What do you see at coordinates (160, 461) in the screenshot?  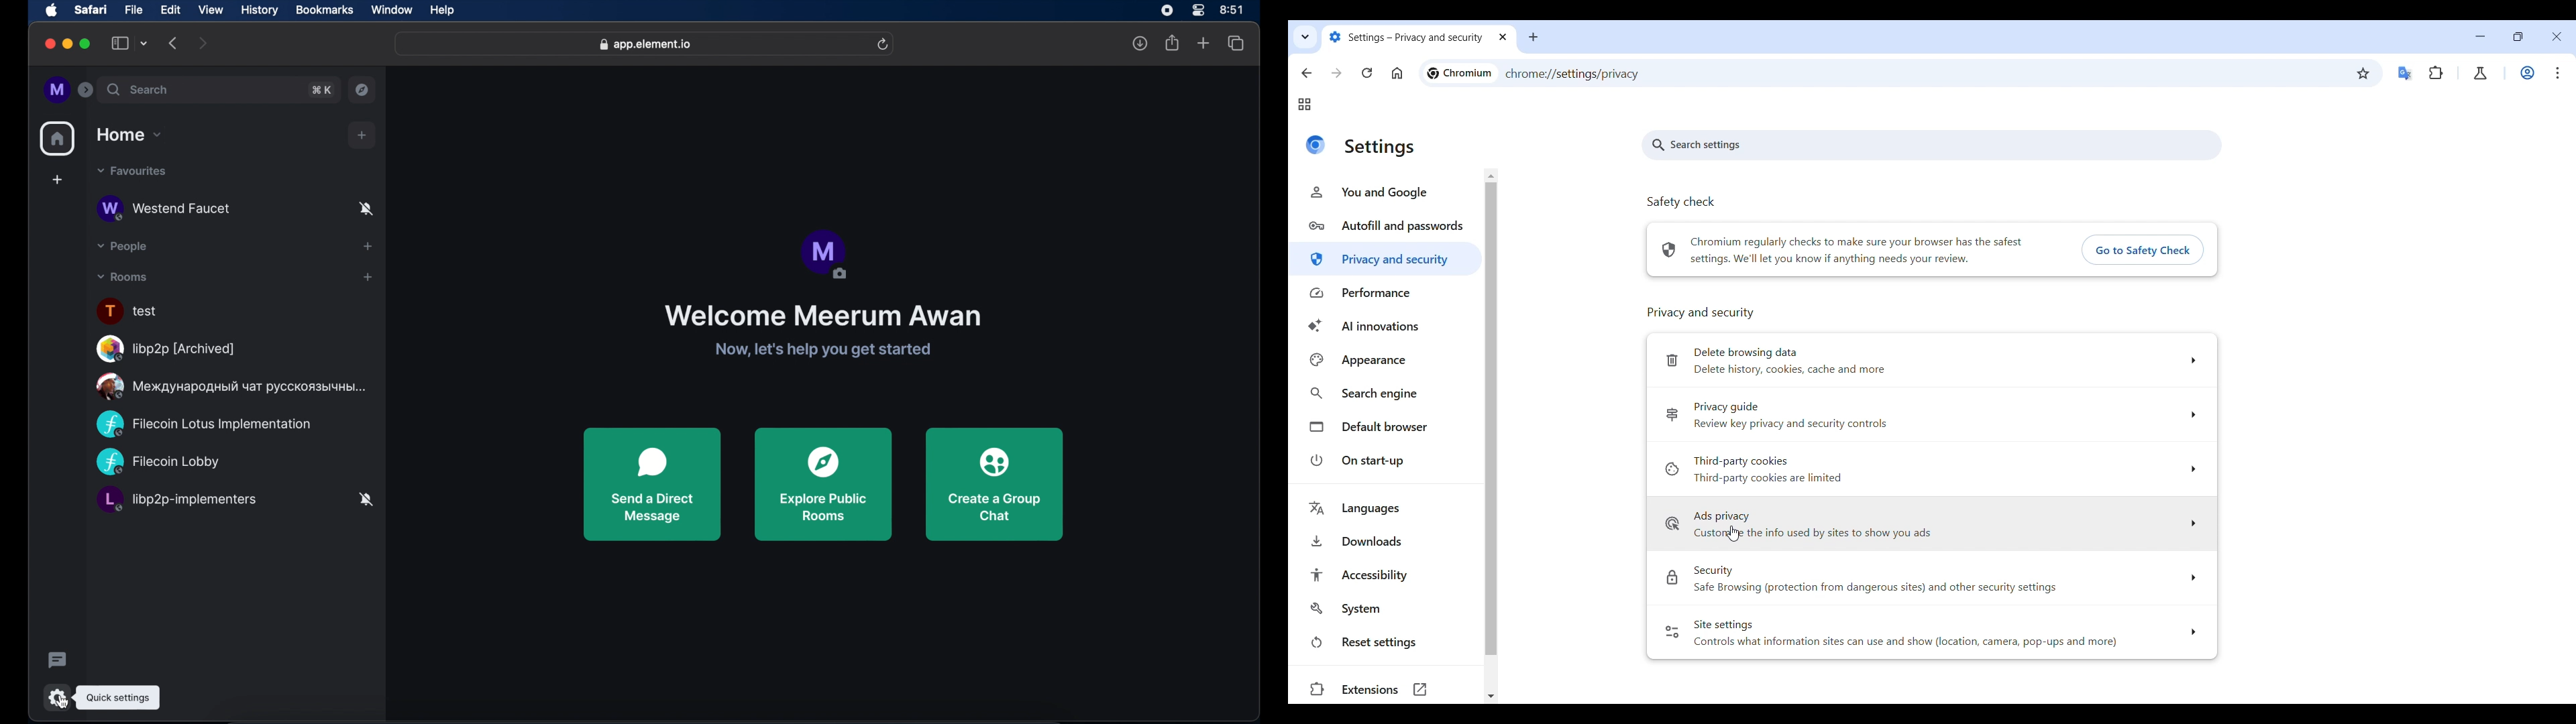 I see `Filecoin lobby` at bounding box center [160, 461].